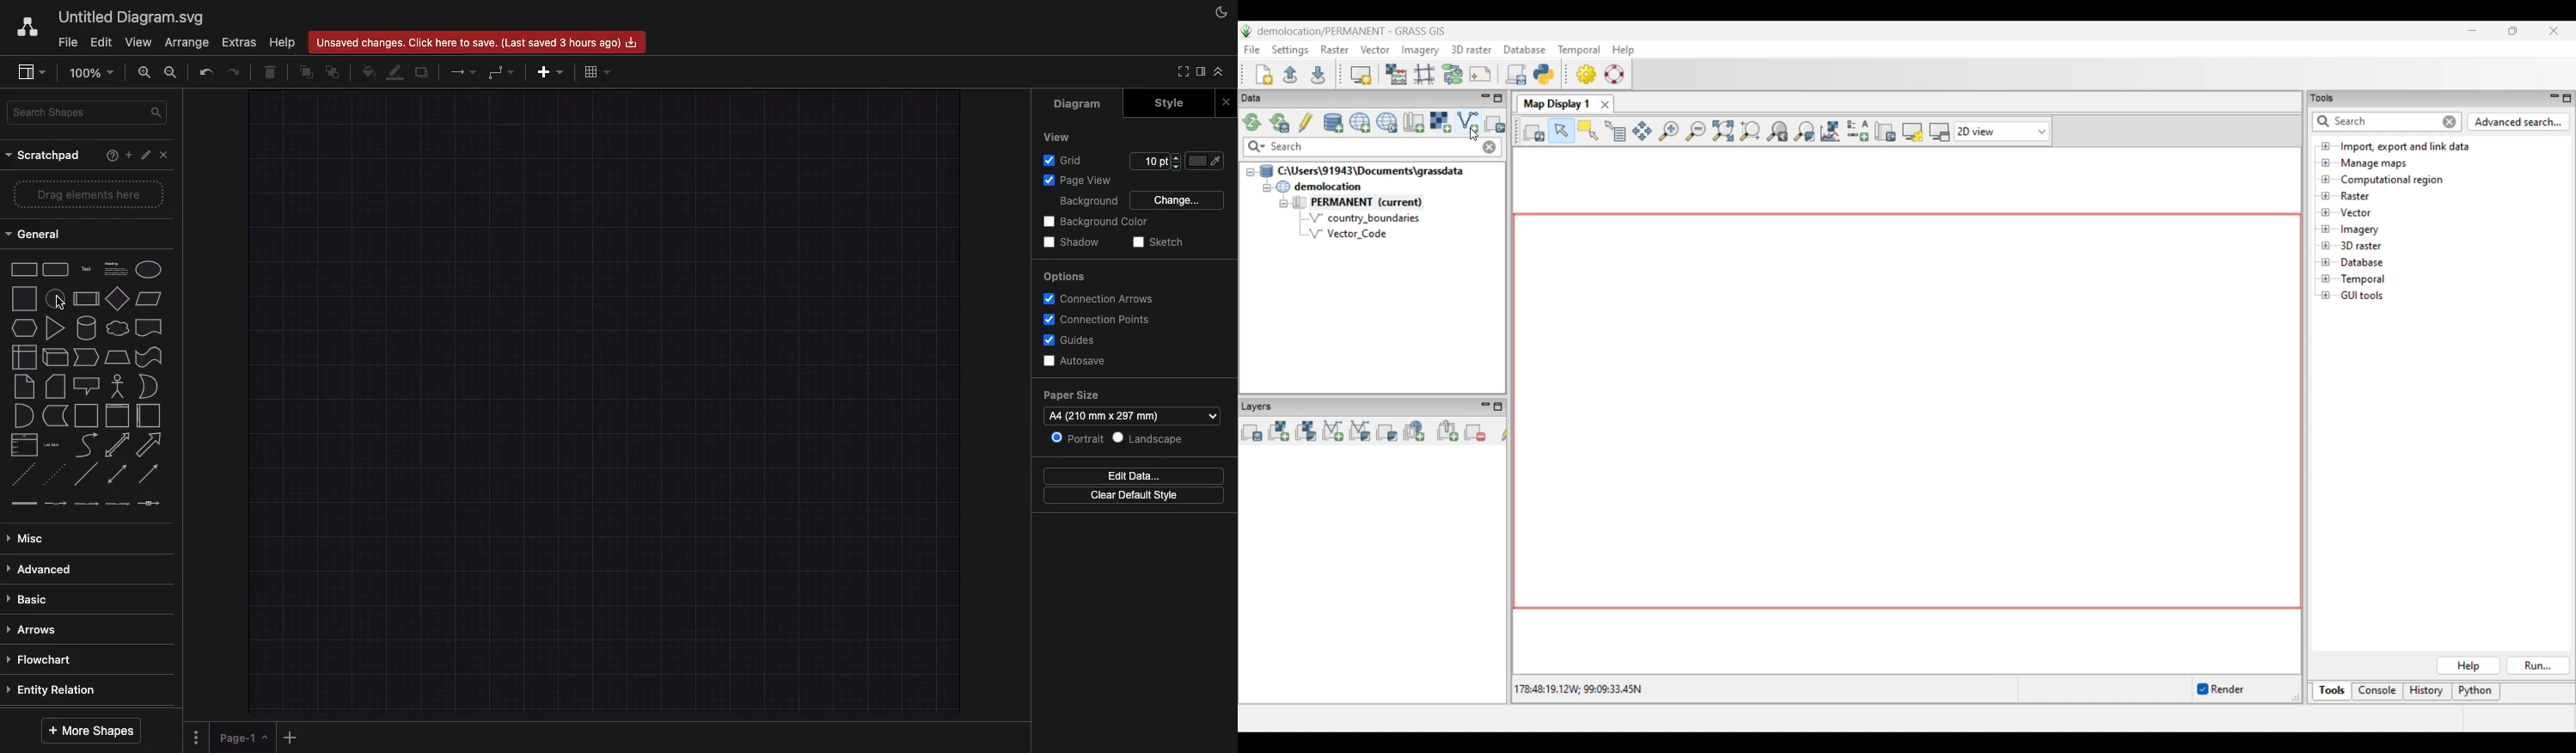 This screenshot has width=2576, height=756. I want to click on File, so click(66, 43).